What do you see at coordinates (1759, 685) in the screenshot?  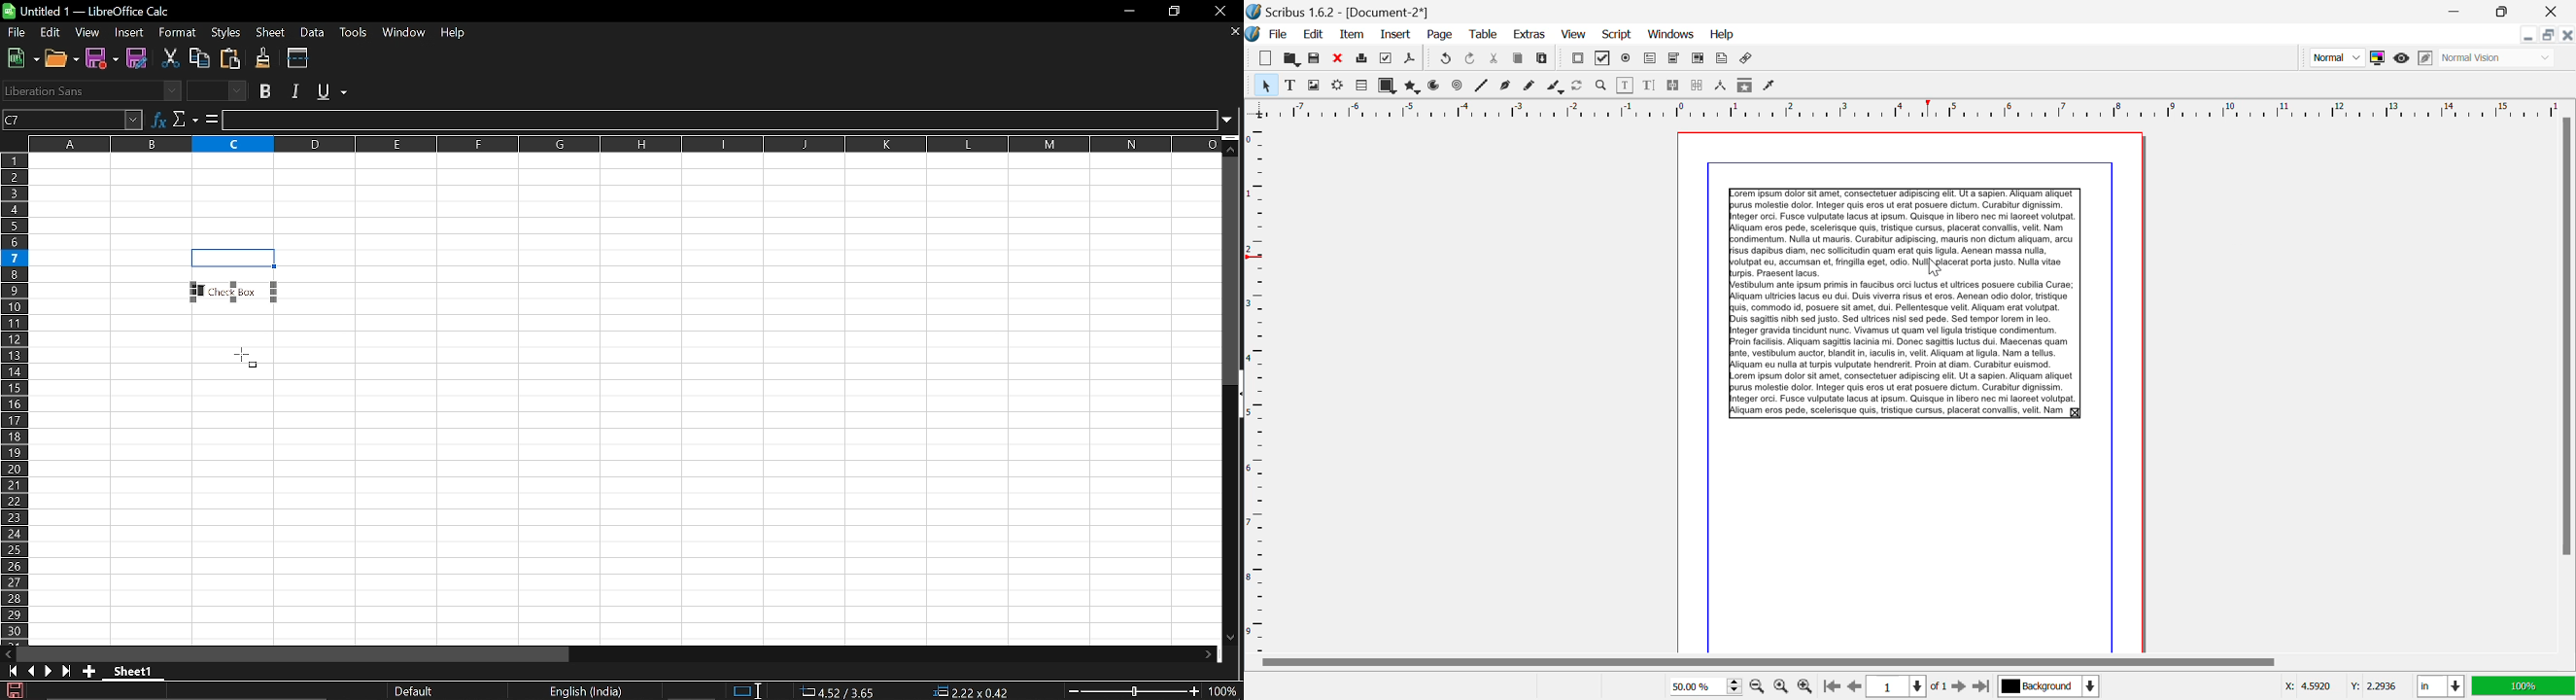 I see `Zoom Out` at bounding box center [1759, 685].